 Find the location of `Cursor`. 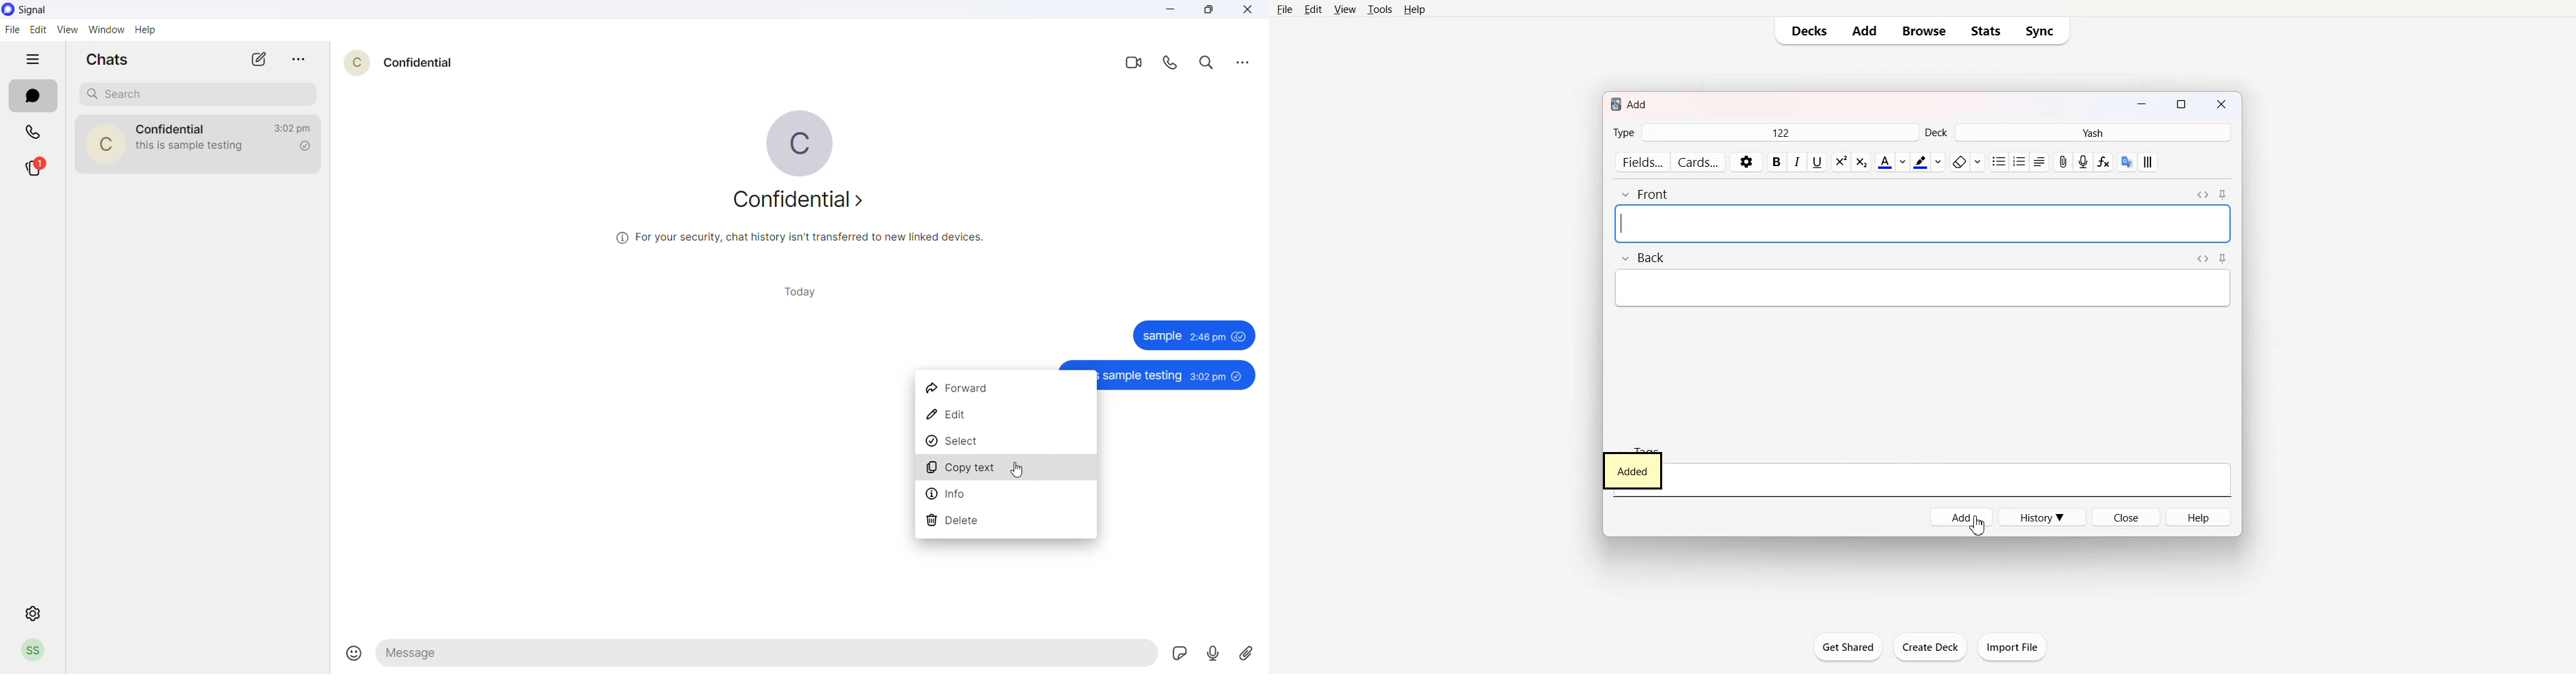

Cursor is located at coordinates (1976, 526).